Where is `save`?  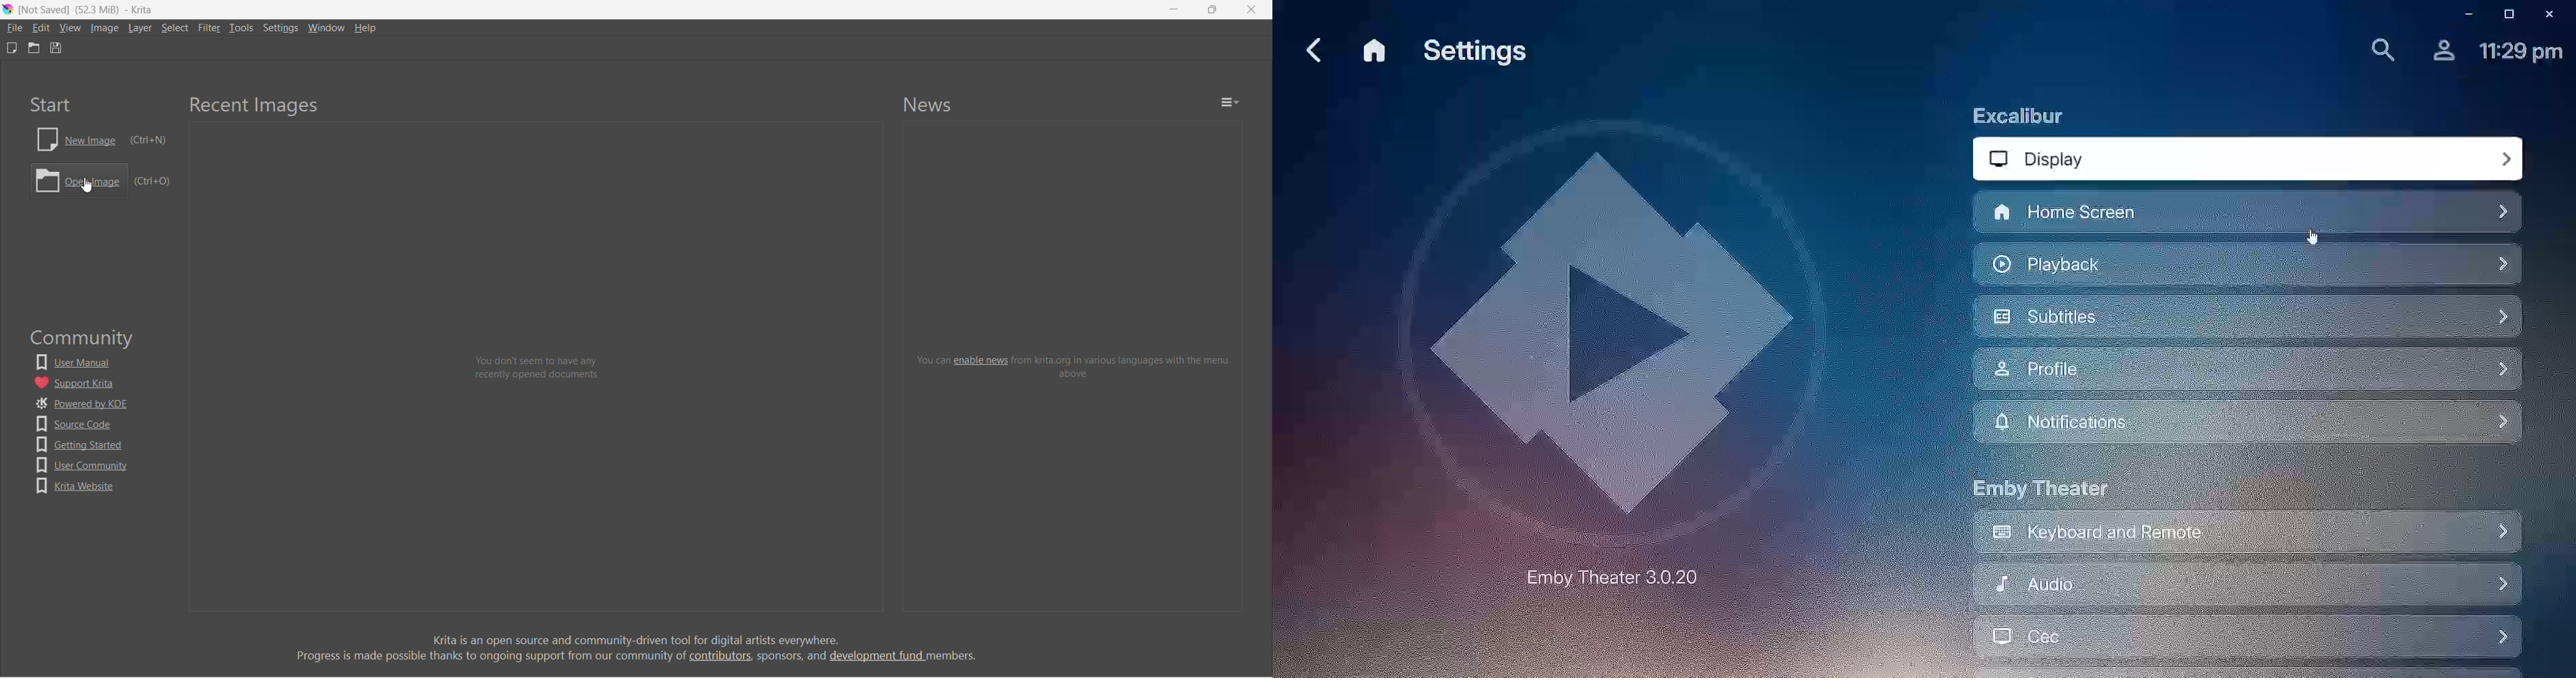 save is located at coordinates (56, 48).